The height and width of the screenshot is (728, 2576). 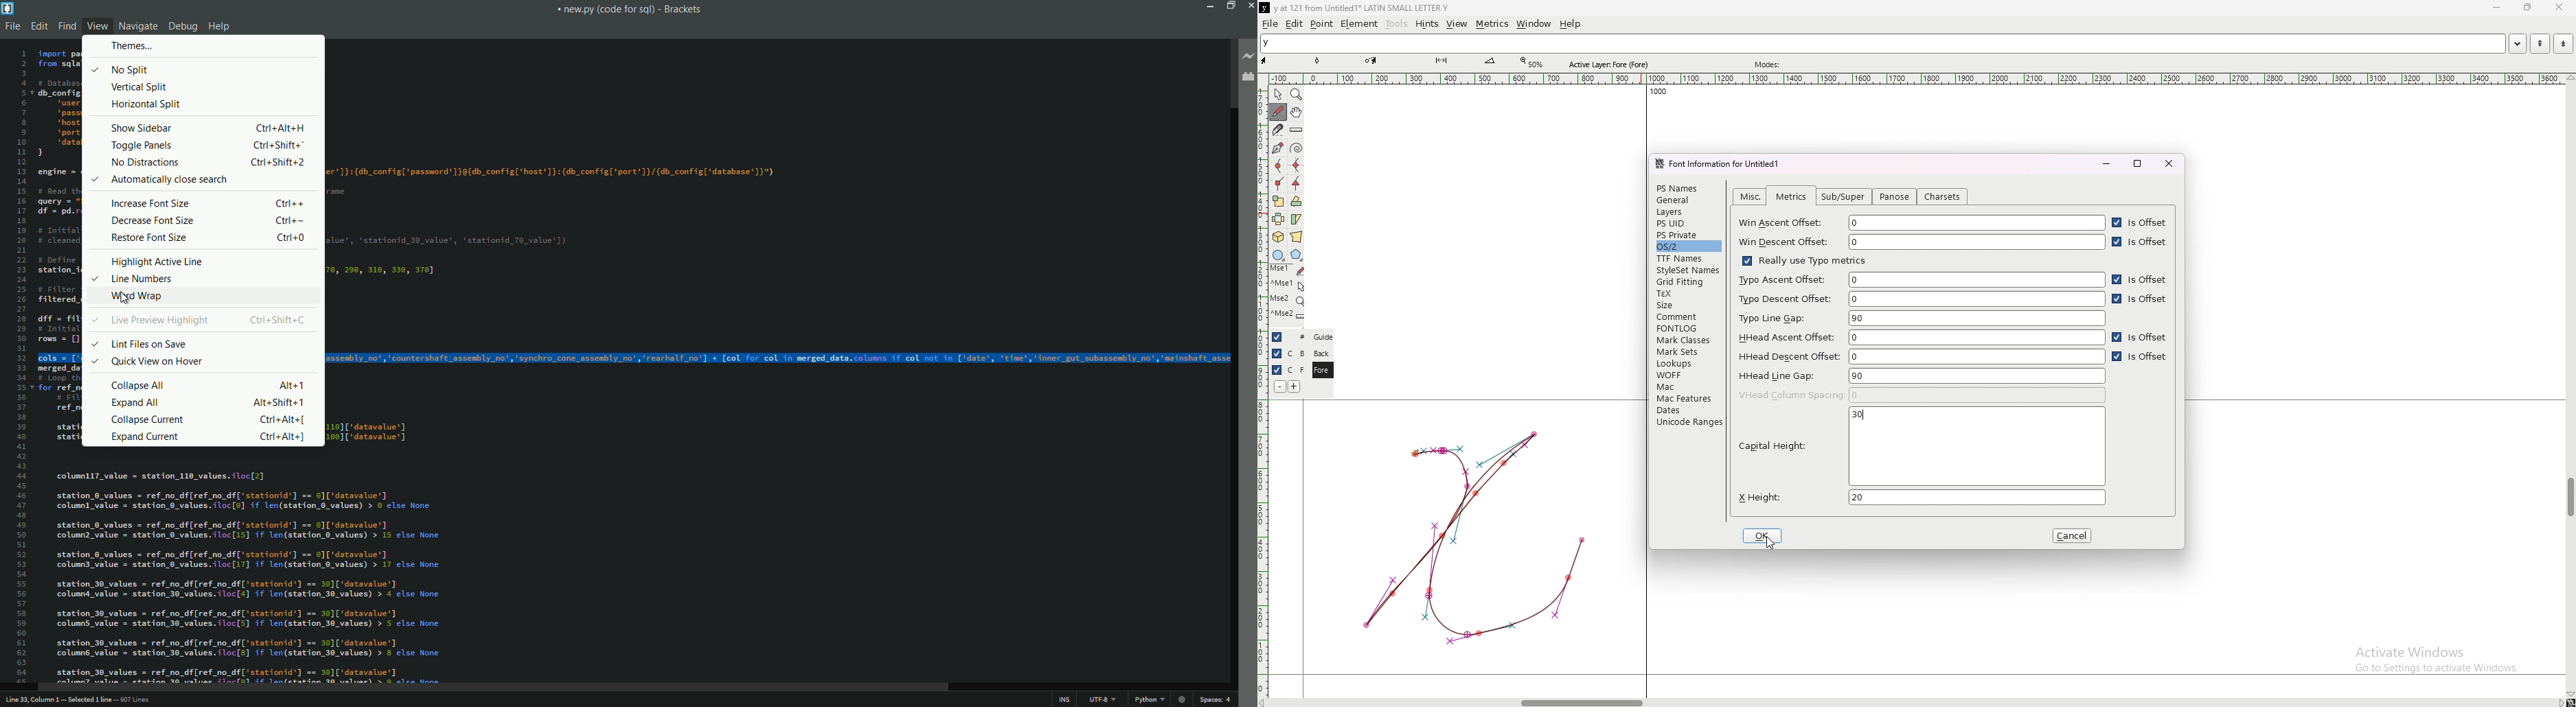 What do you see at coordinates (143, 163) in the screenshot?
I see `no distractions` at bounding box center [143, 163].